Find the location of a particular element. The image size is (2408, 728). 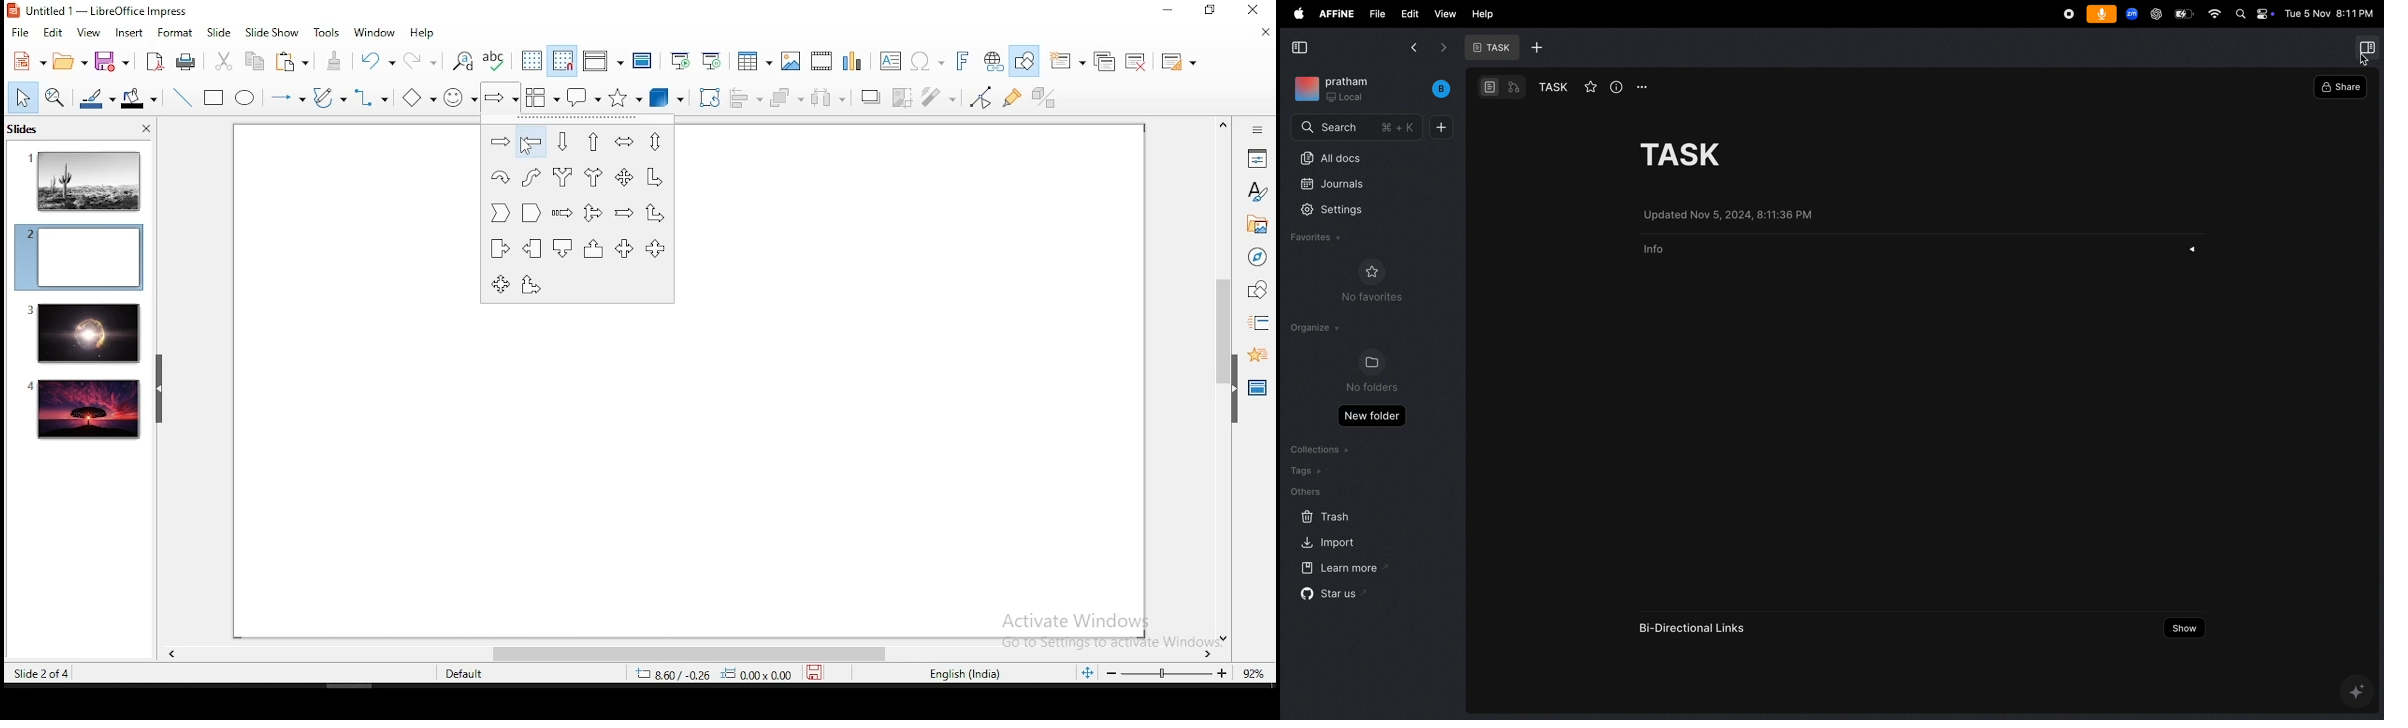

 is located at coordinates (1099, 629).